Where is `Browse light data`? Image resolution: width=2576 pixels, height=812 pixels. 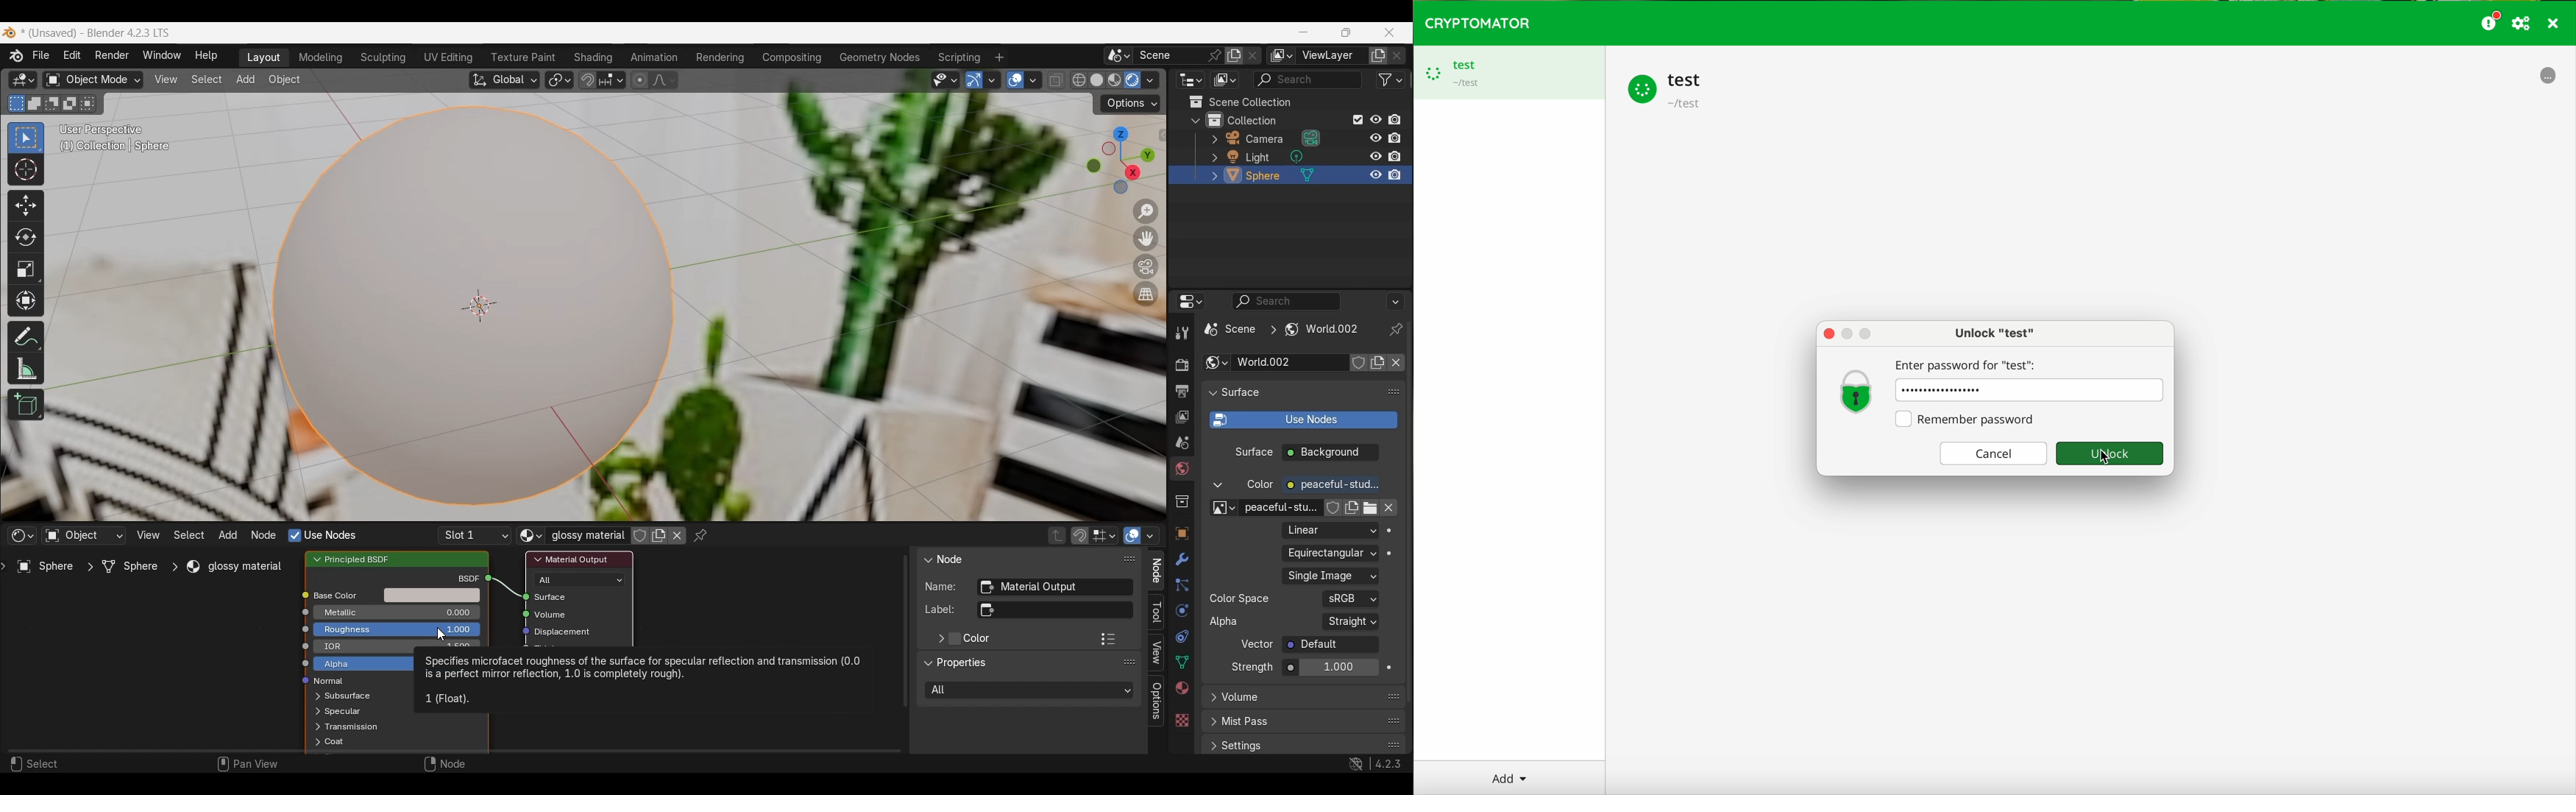 Browse light data is located at coordinates (1296, 156).